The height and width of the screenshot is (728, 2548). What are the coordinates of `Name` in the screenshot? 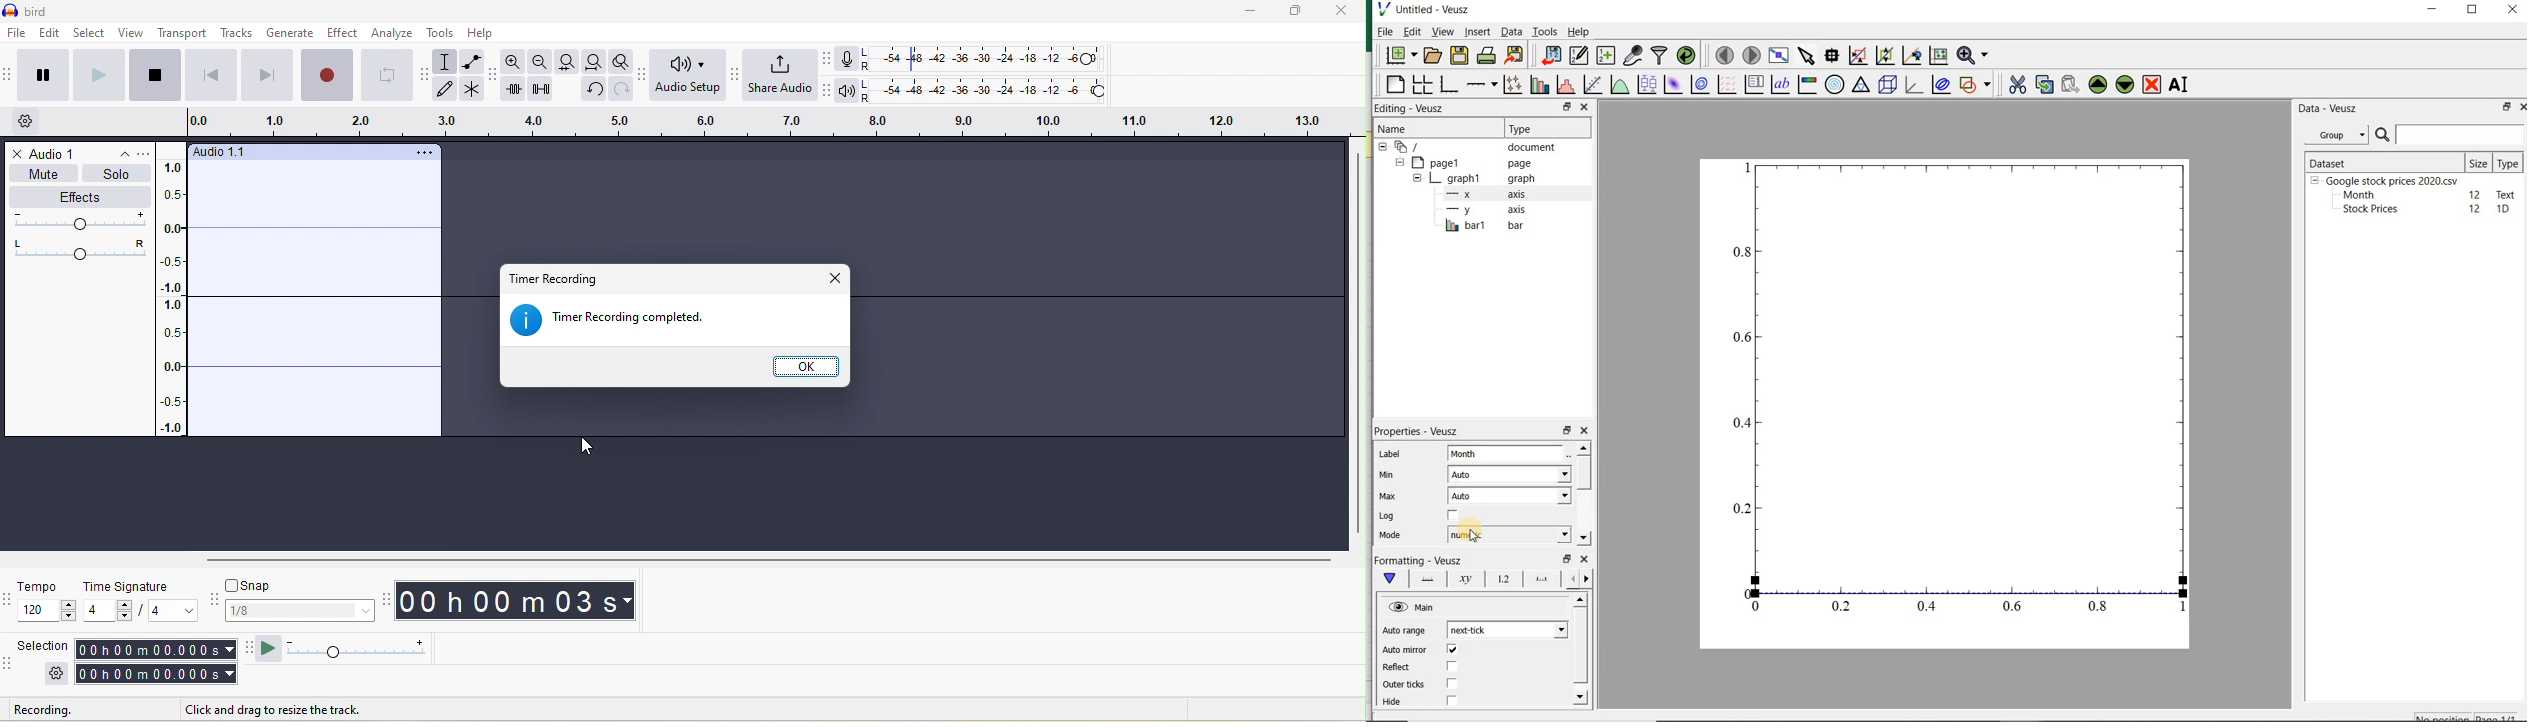 It's located at (1401, 129).